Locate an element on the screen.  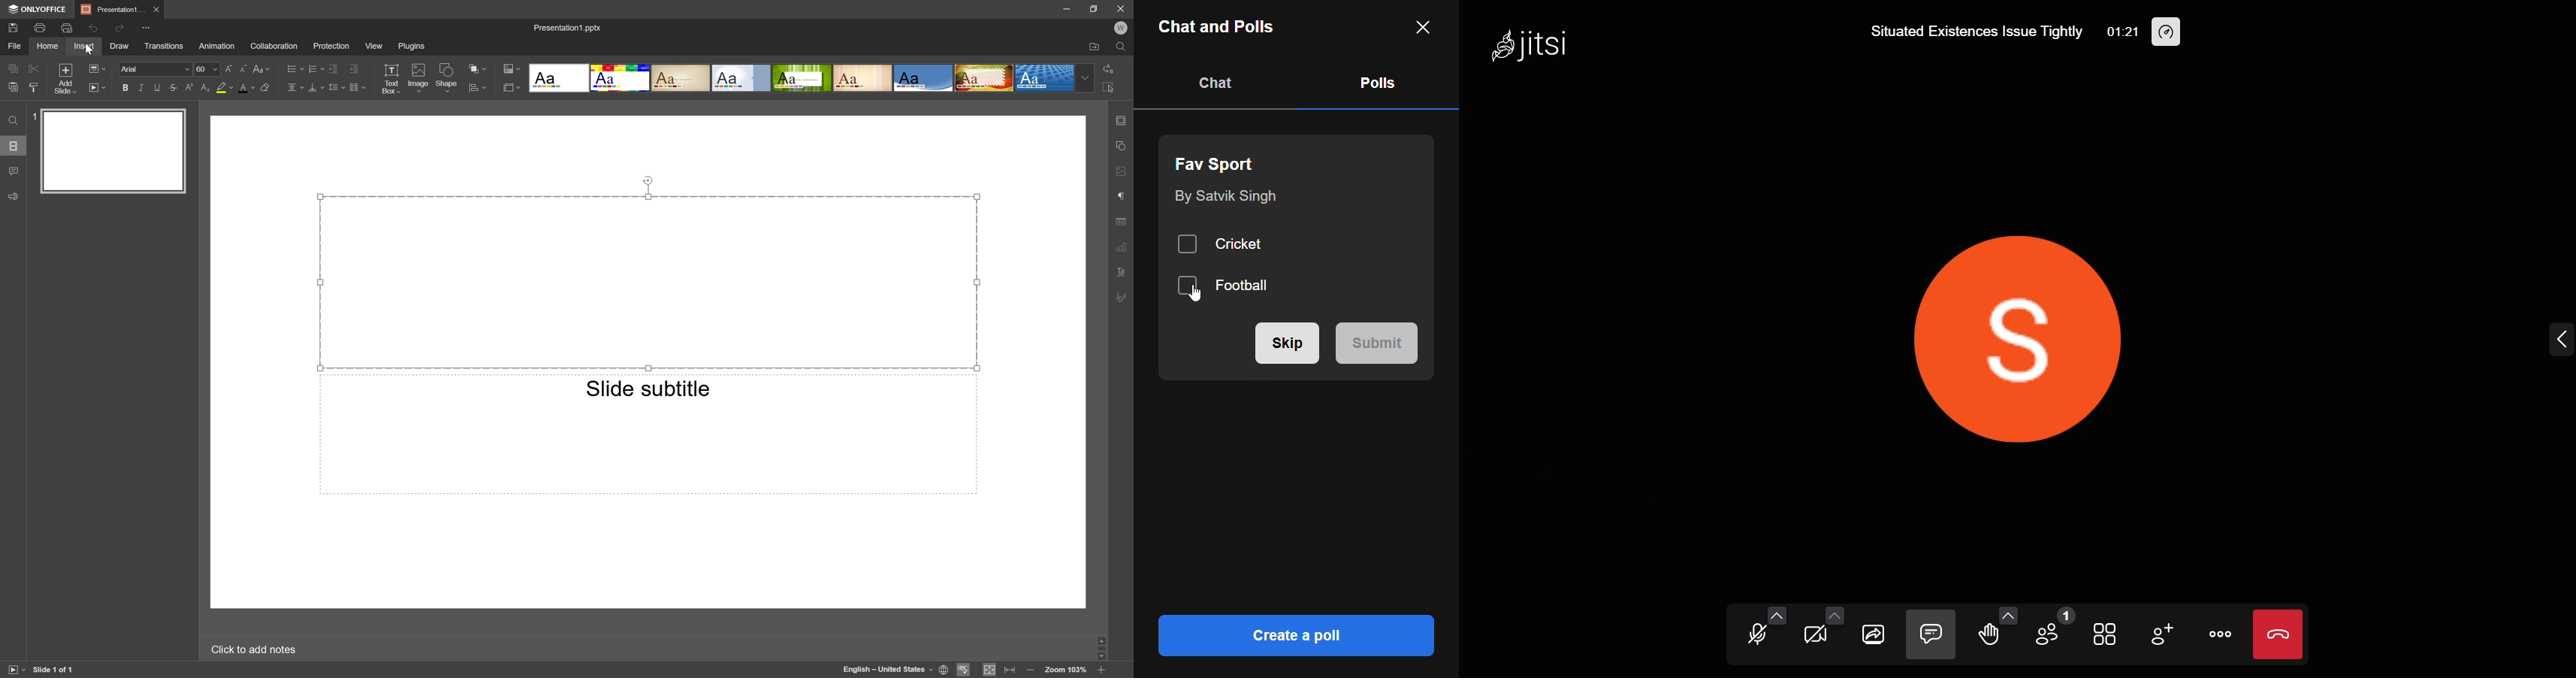
more emoji is located at coordinates (2009, 613).